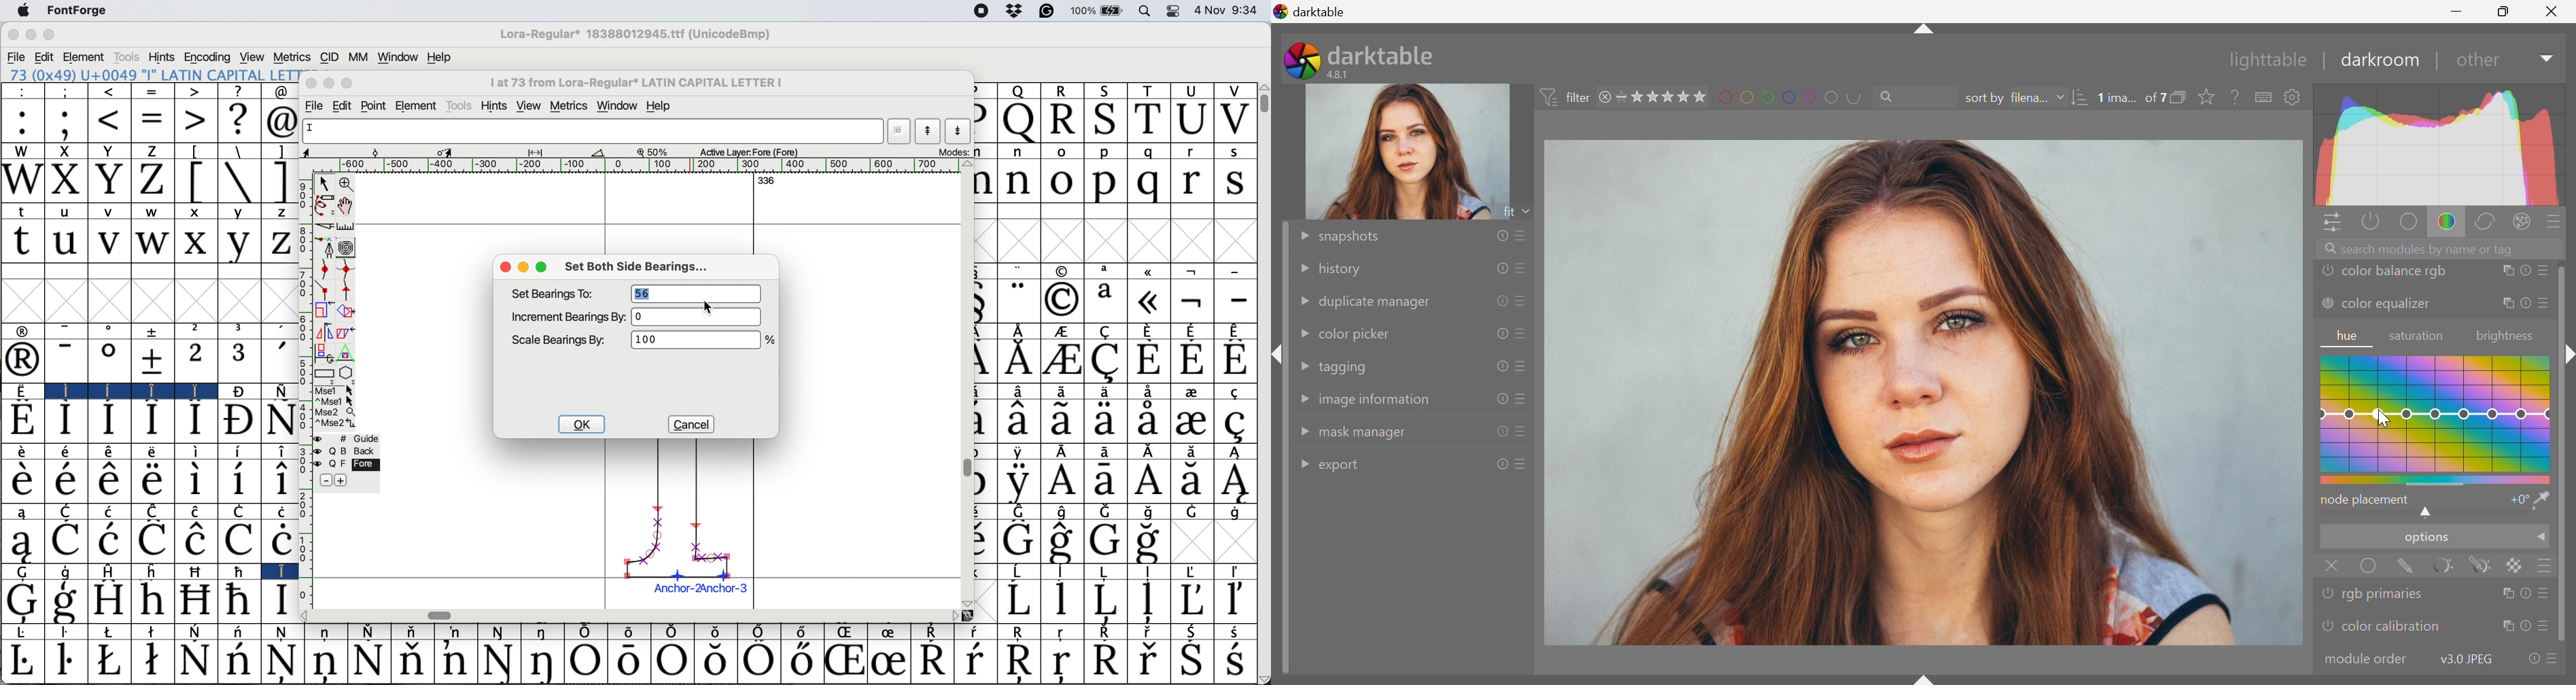 The height and width of the screenshot is (700, 2576). I want to click on Symbol, so click(977, 633).